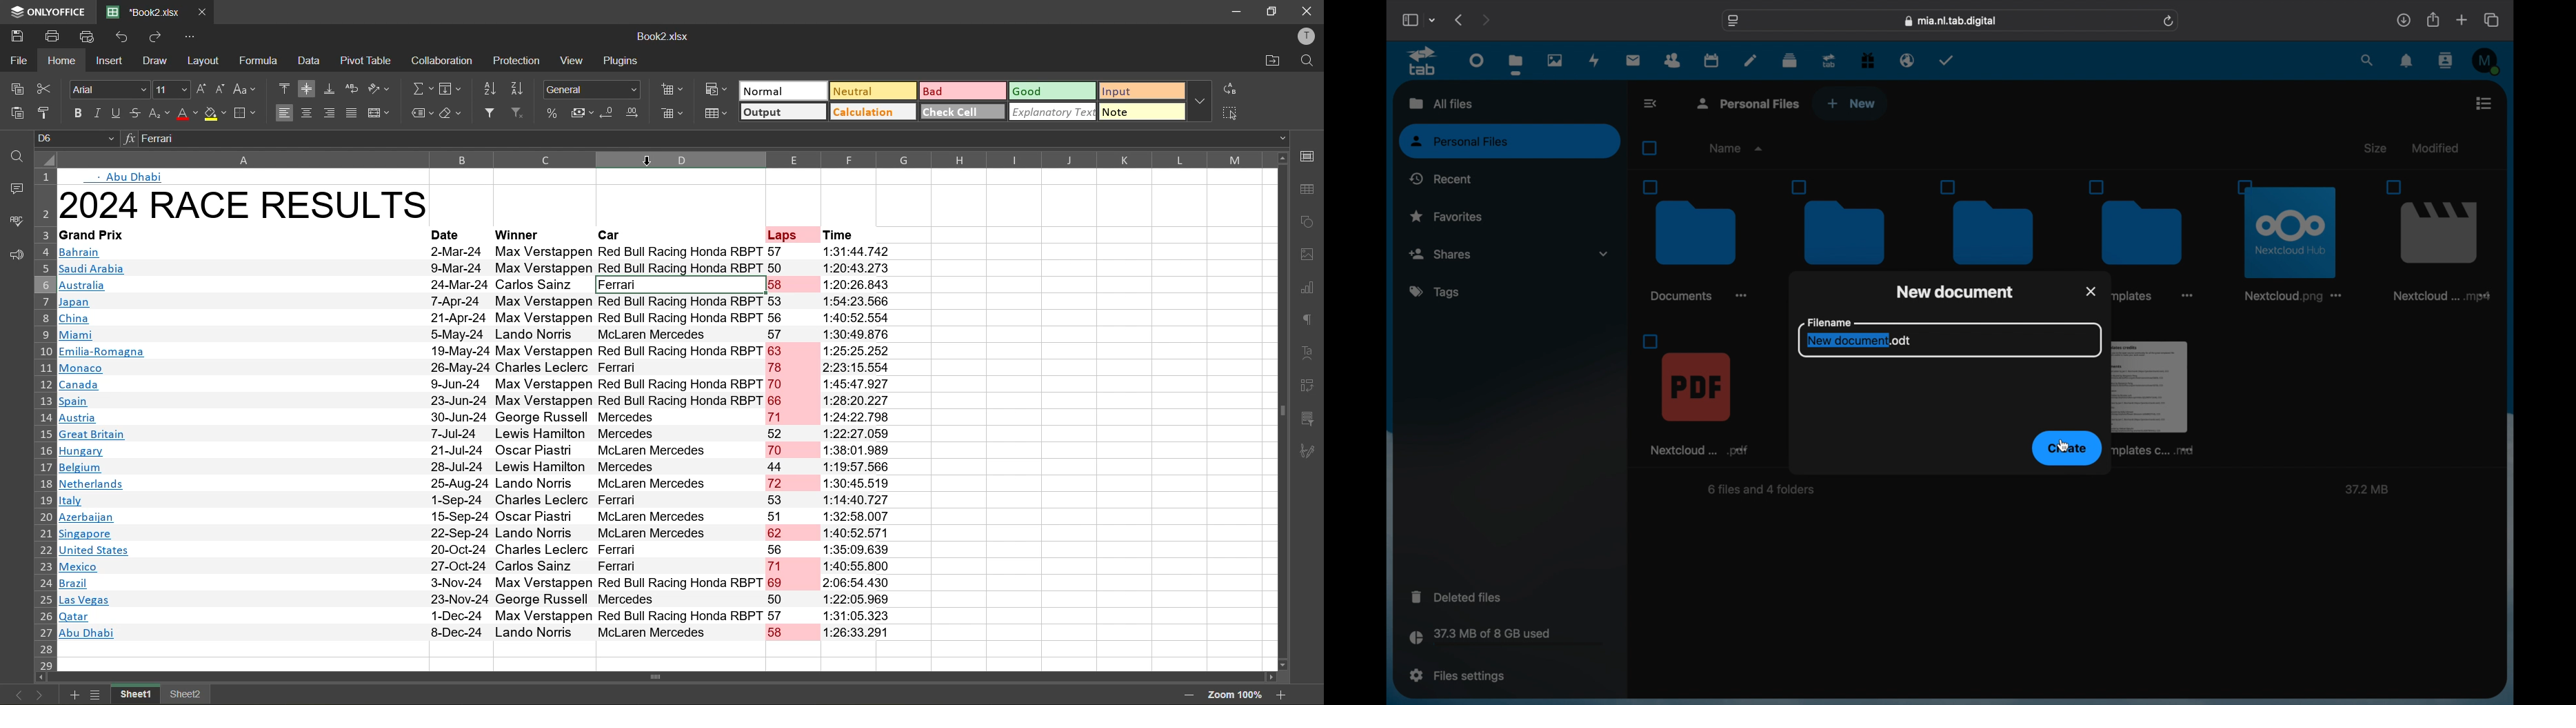  Describe the element at coordinates (475, 567) in the screenshot. I see `A Mexico 27-Oct-24 Carlos Sainz Ferrari 71 1:40:55.800` at that location.